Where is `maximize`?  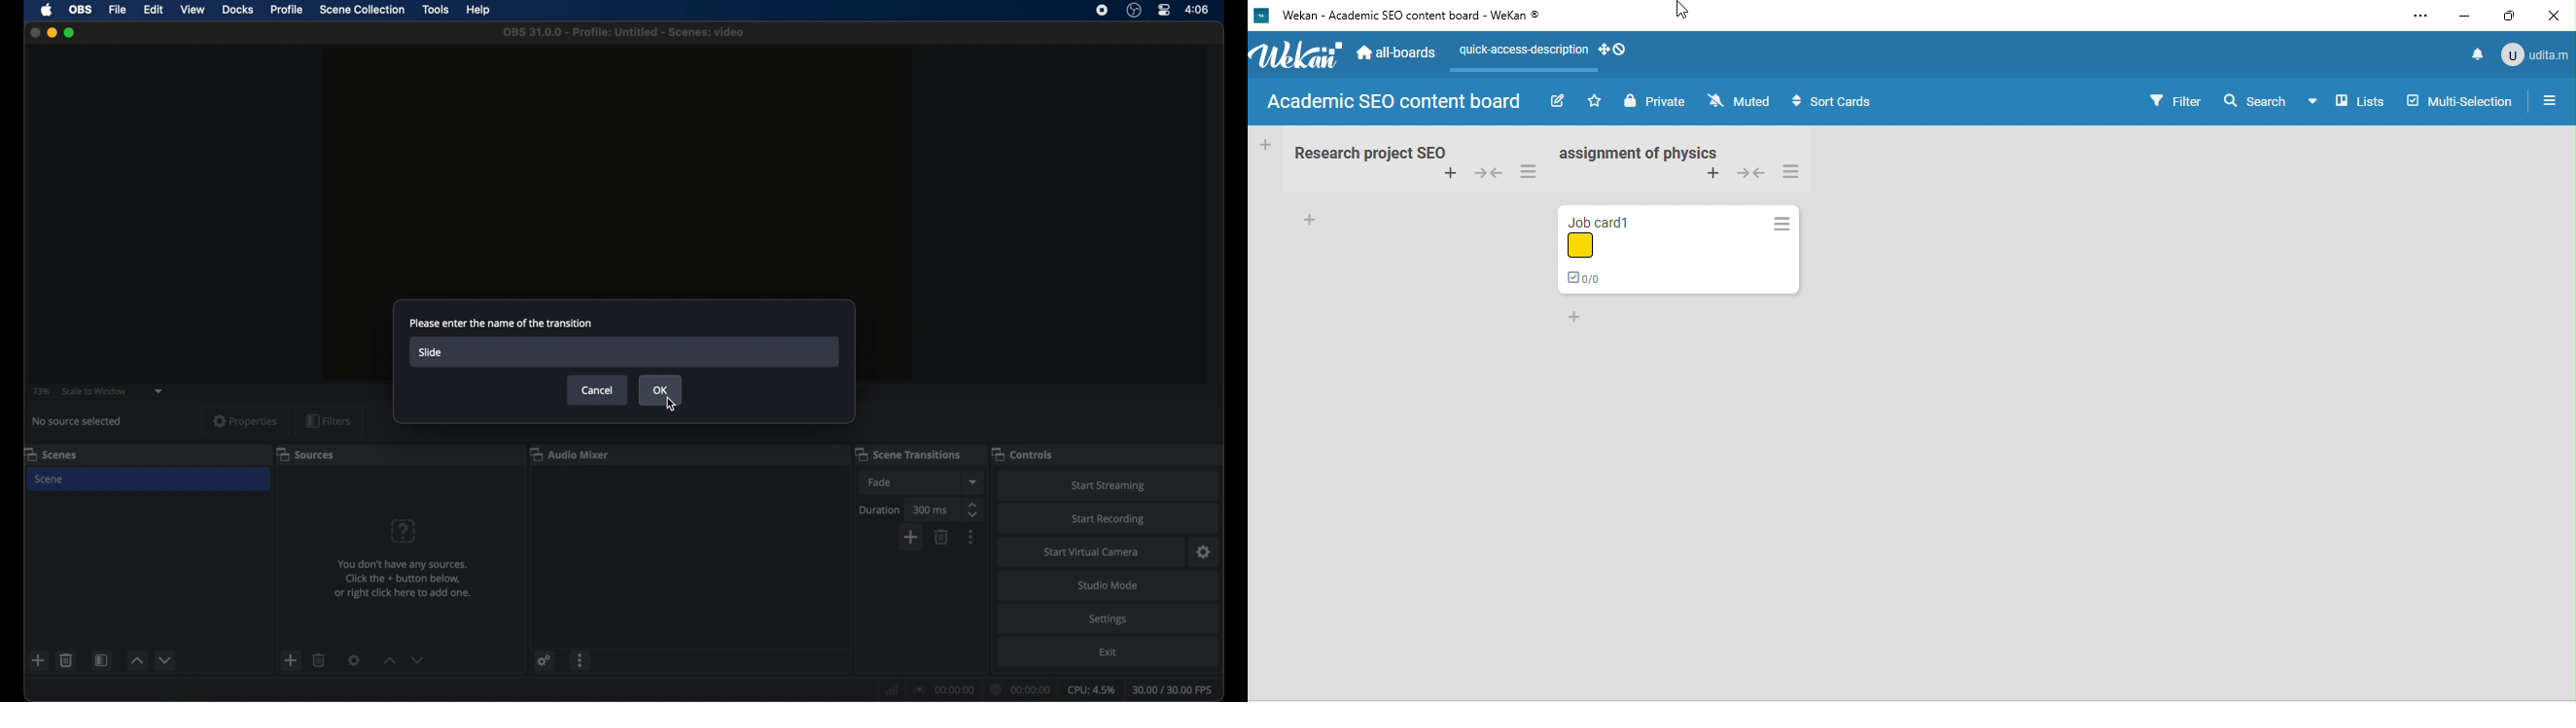 maximize is located at coordinates (72, 32).